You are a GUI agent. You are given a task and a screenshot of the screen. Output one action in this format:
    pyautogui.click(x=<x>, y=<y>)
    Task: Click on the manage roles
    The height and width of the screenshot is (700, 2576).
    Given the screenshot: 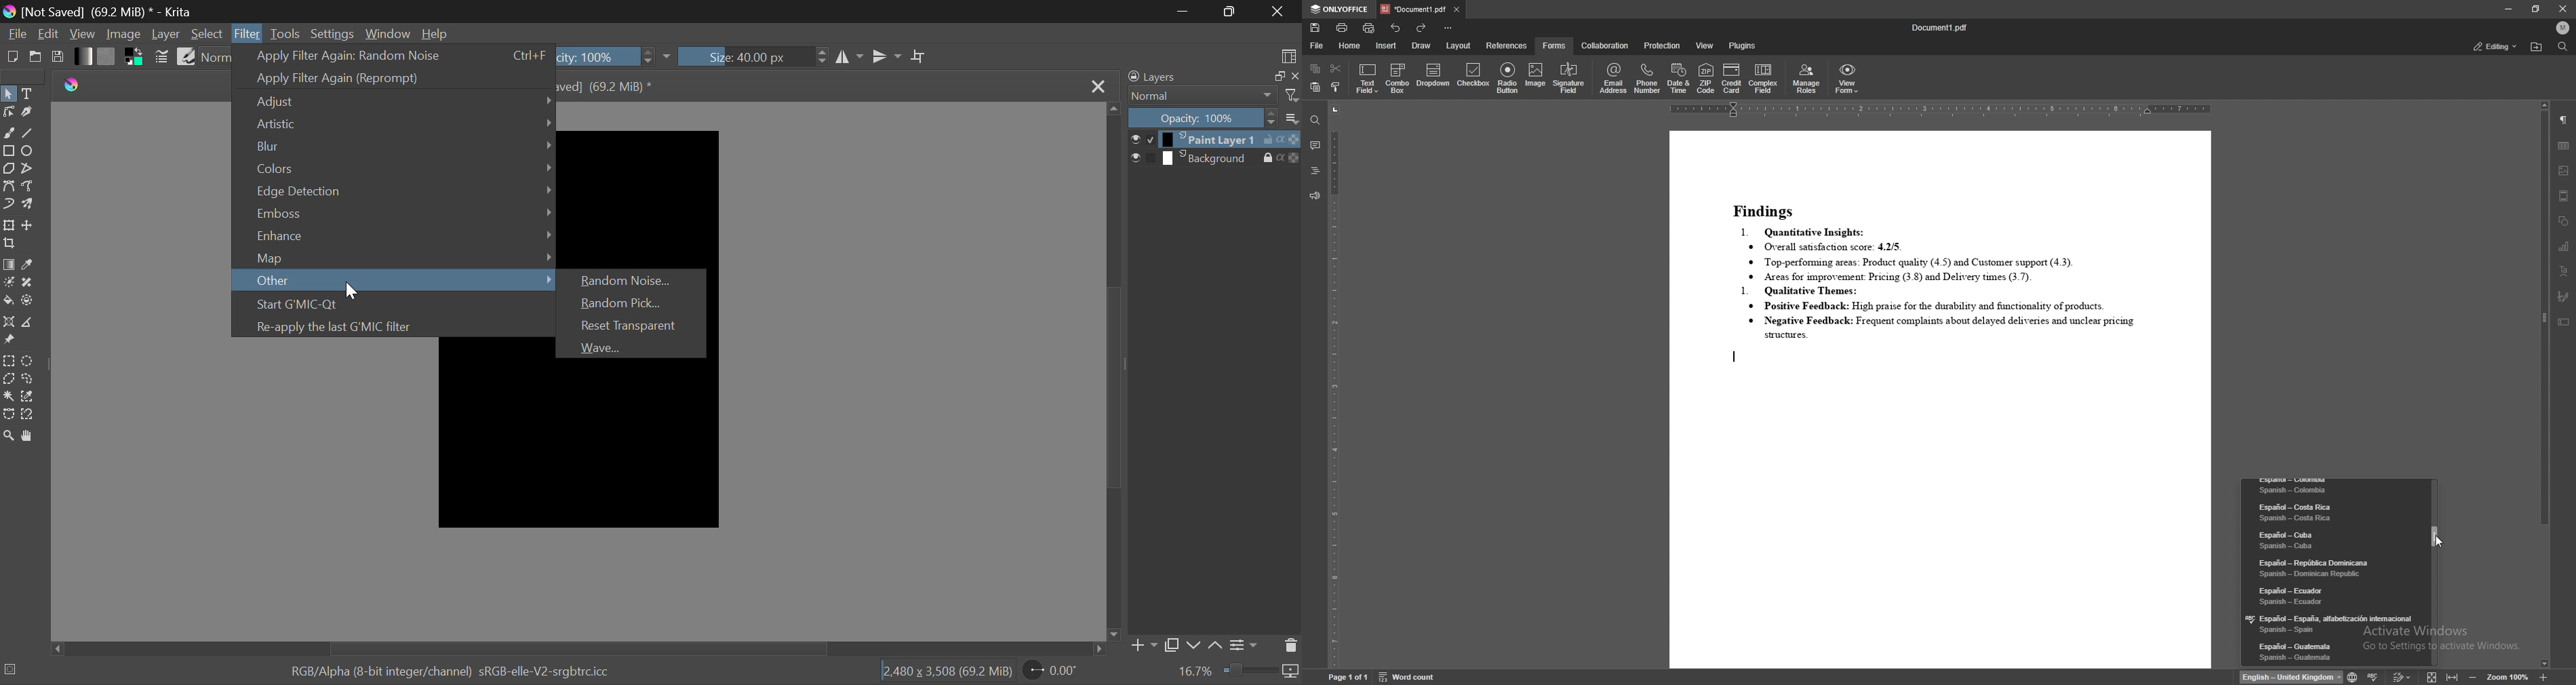 What is the action you would take?
    pyautogui.click(x=1807, y=79)
    